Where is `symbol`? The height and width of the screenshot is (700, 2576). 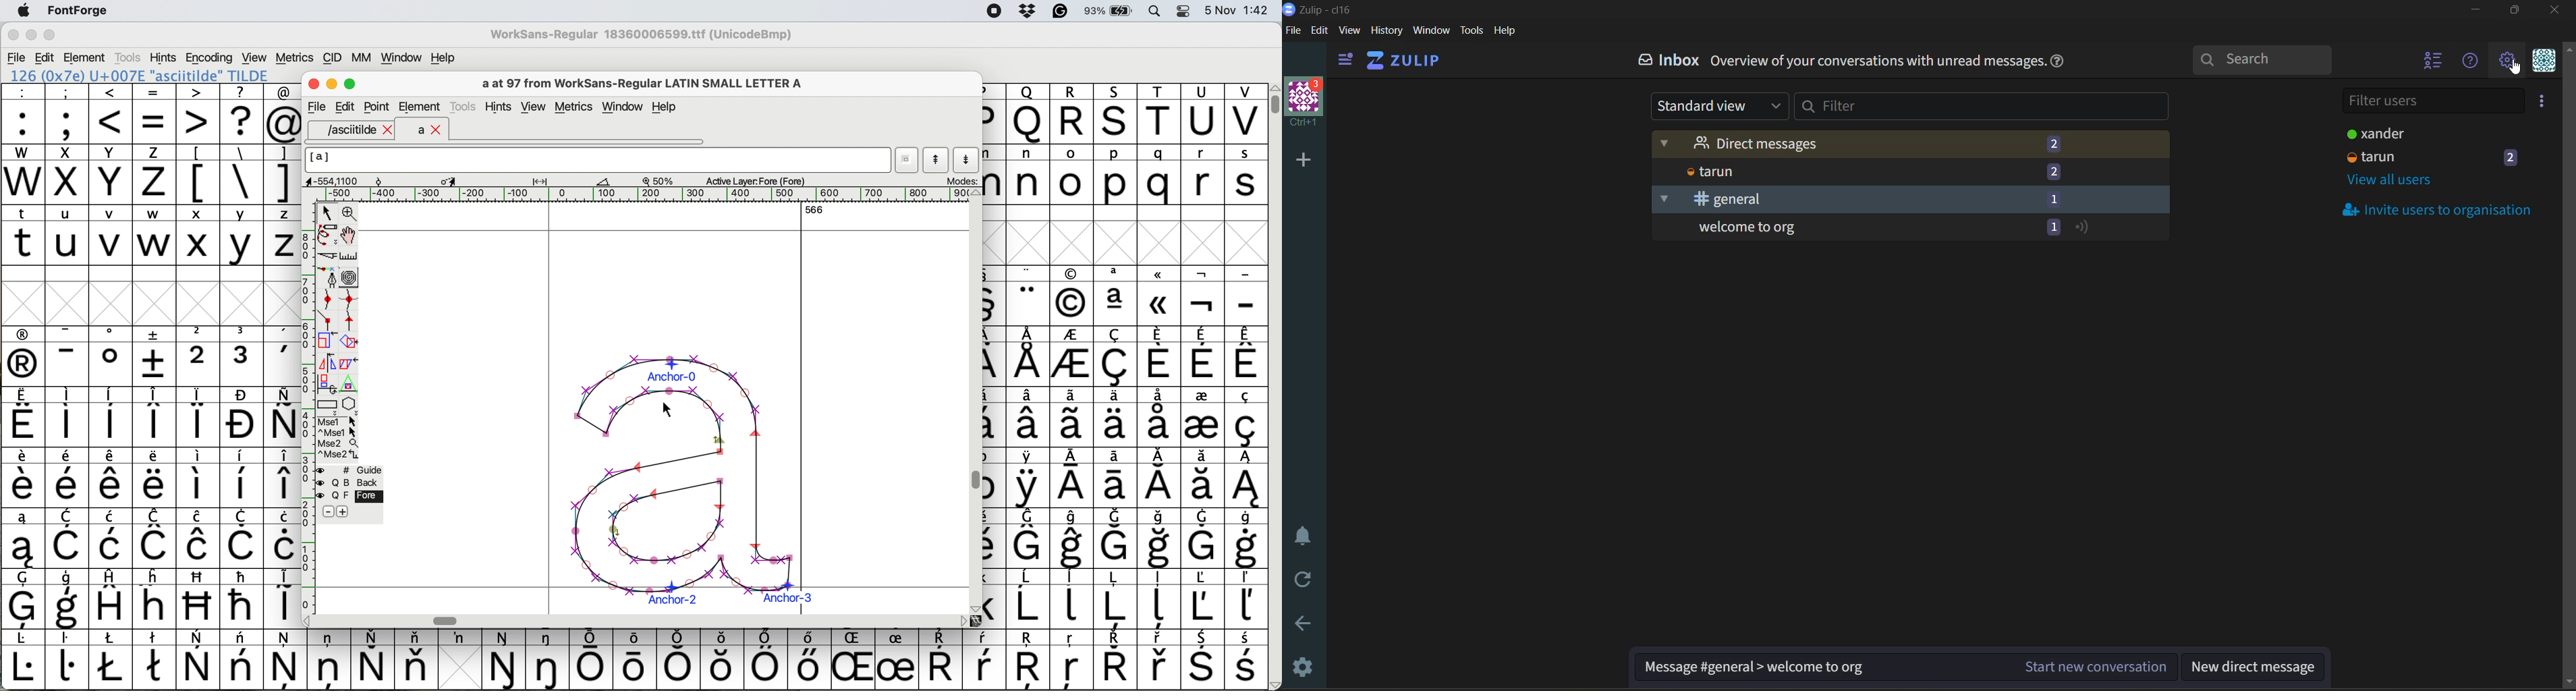 symbol is located at coordinates (24, 357).